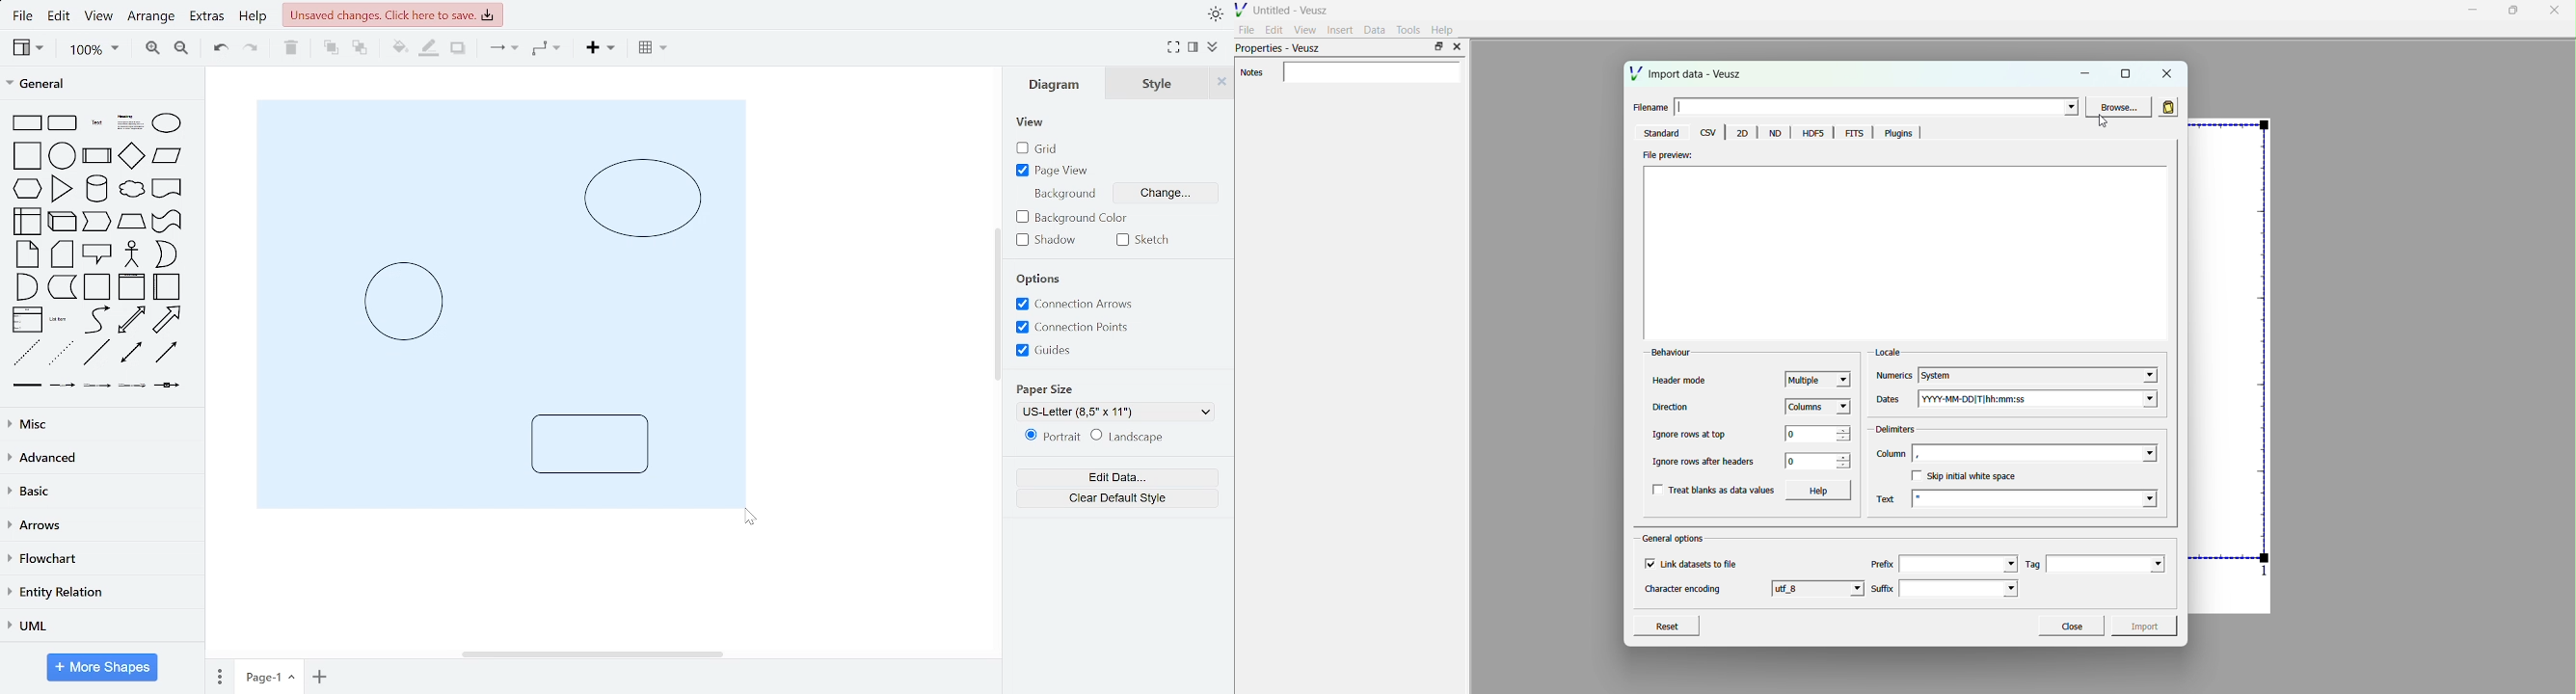  What do you see at coordinates (1147, 239) in the screenshot?
I see `sketch` at bounding box center [1147, 239].